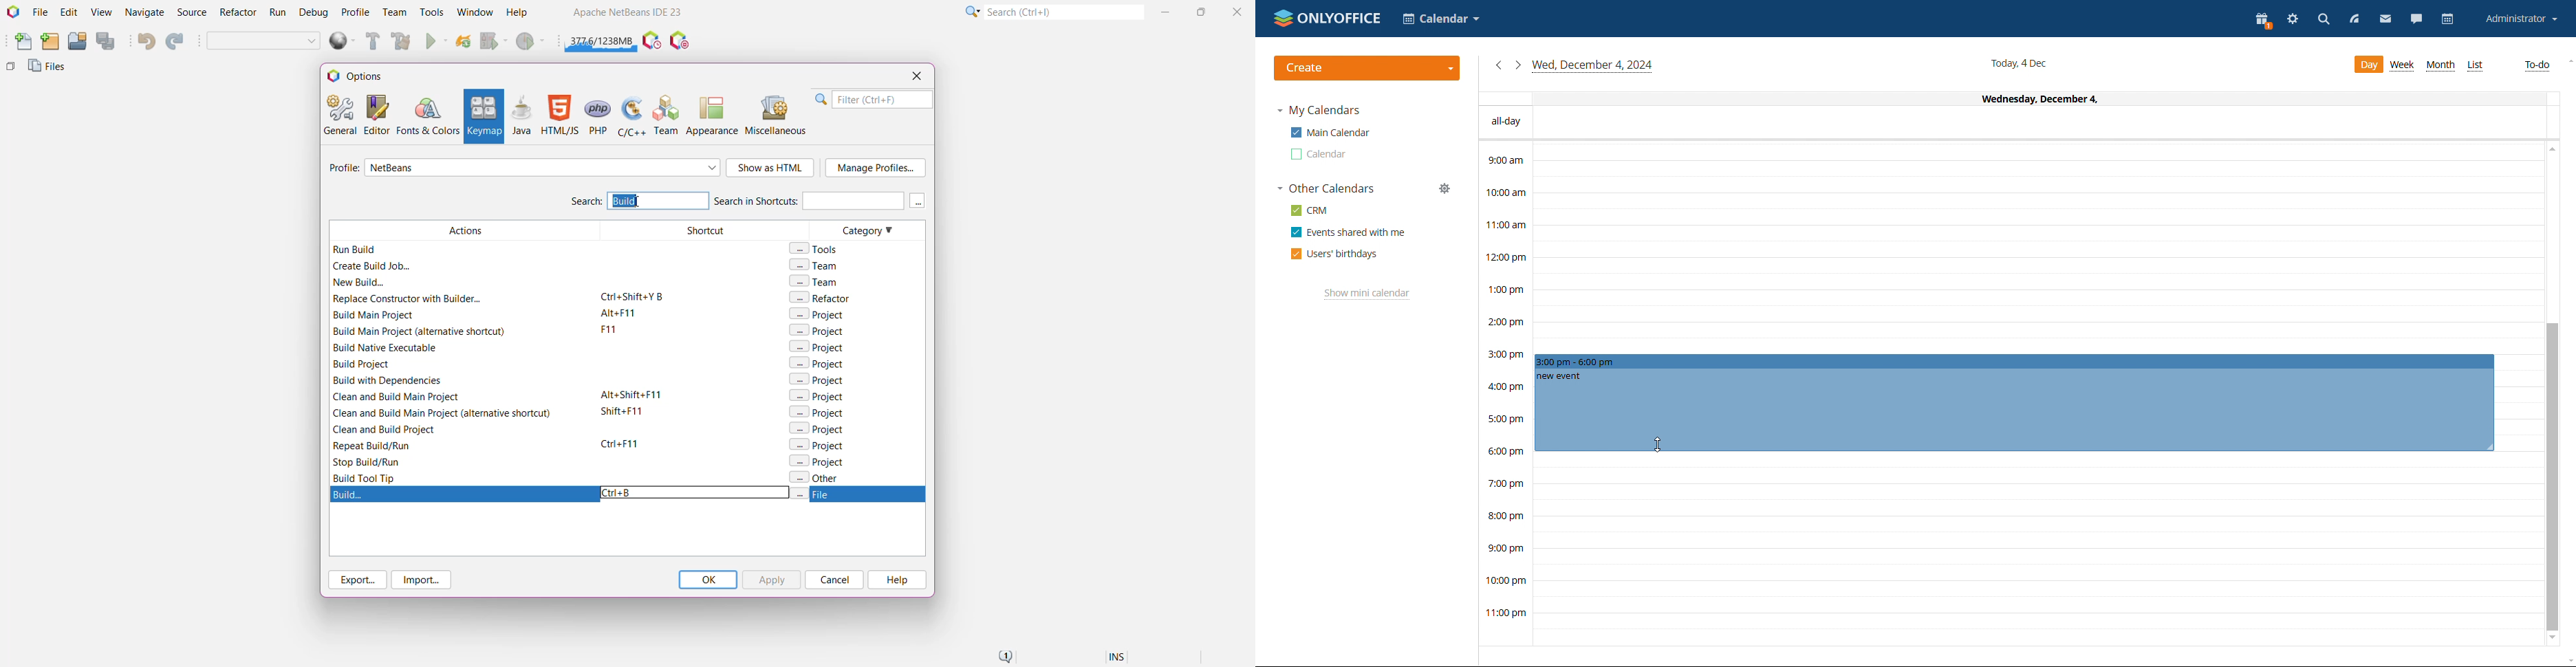 The image size is (2576, 672). What do you see at coordinates (2009, 98) in the screenshot?
I see `date` at bounding box center [2009, 98].